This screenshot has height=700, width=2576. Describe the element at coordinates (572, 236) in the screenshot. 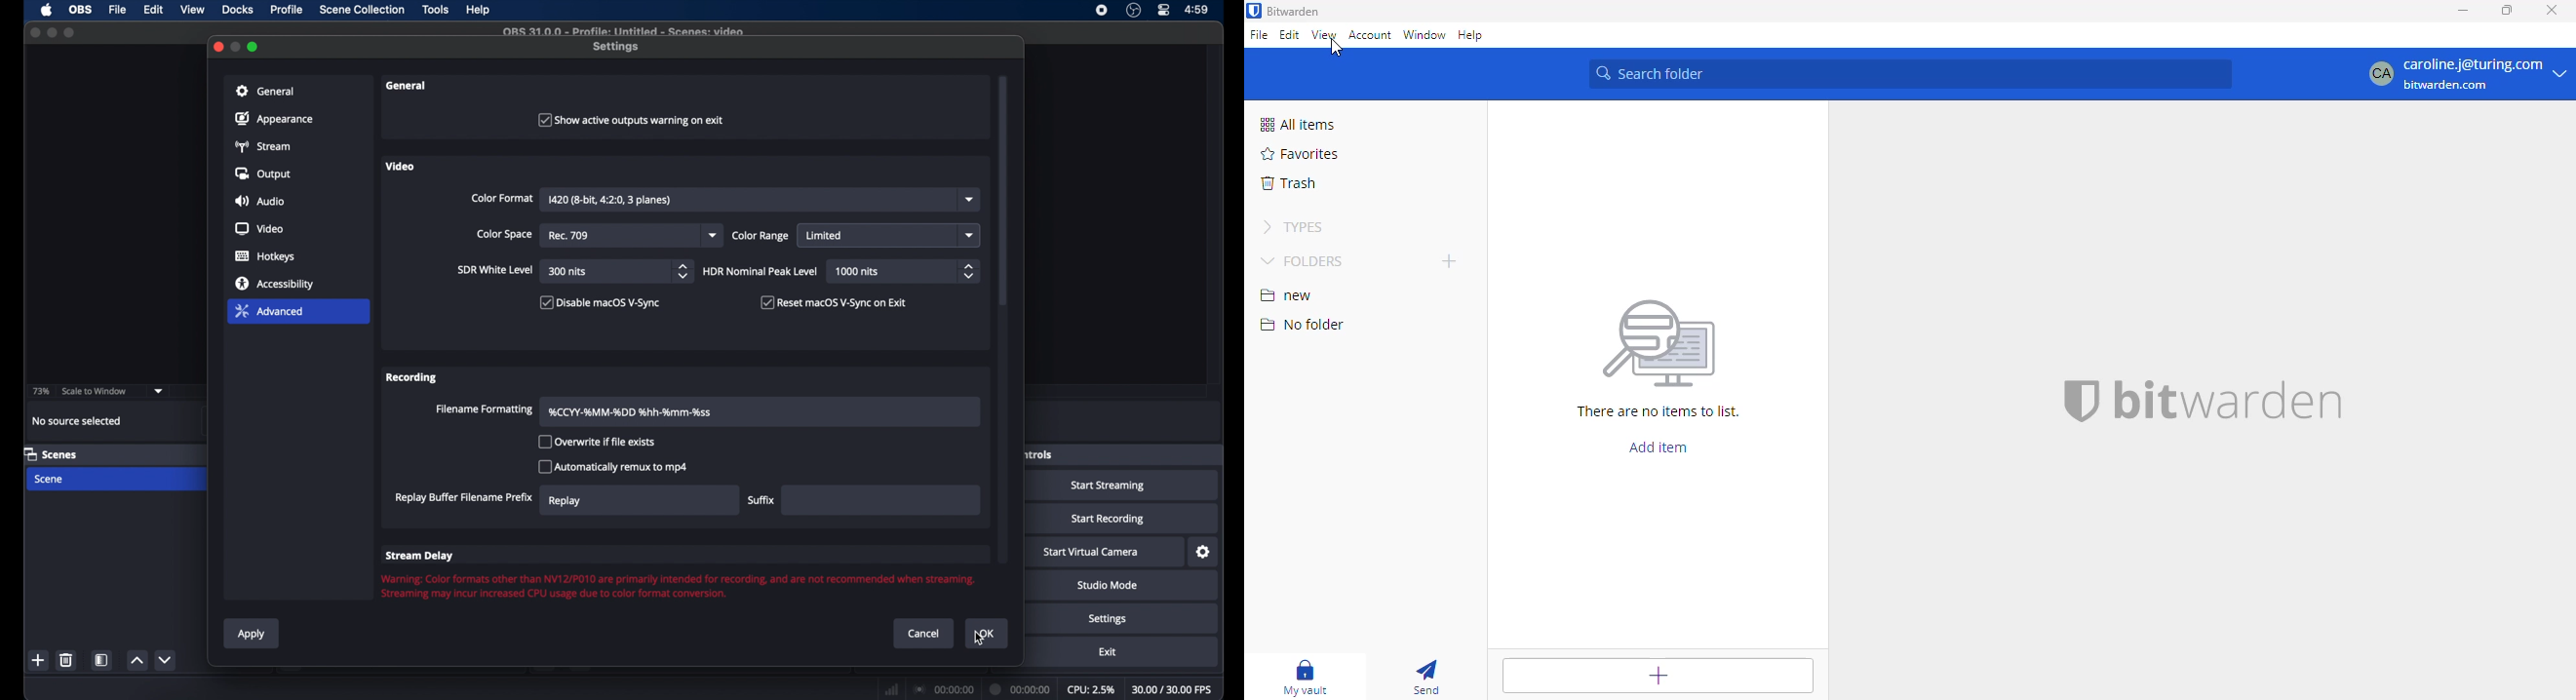

I see `rec 709` at that location.